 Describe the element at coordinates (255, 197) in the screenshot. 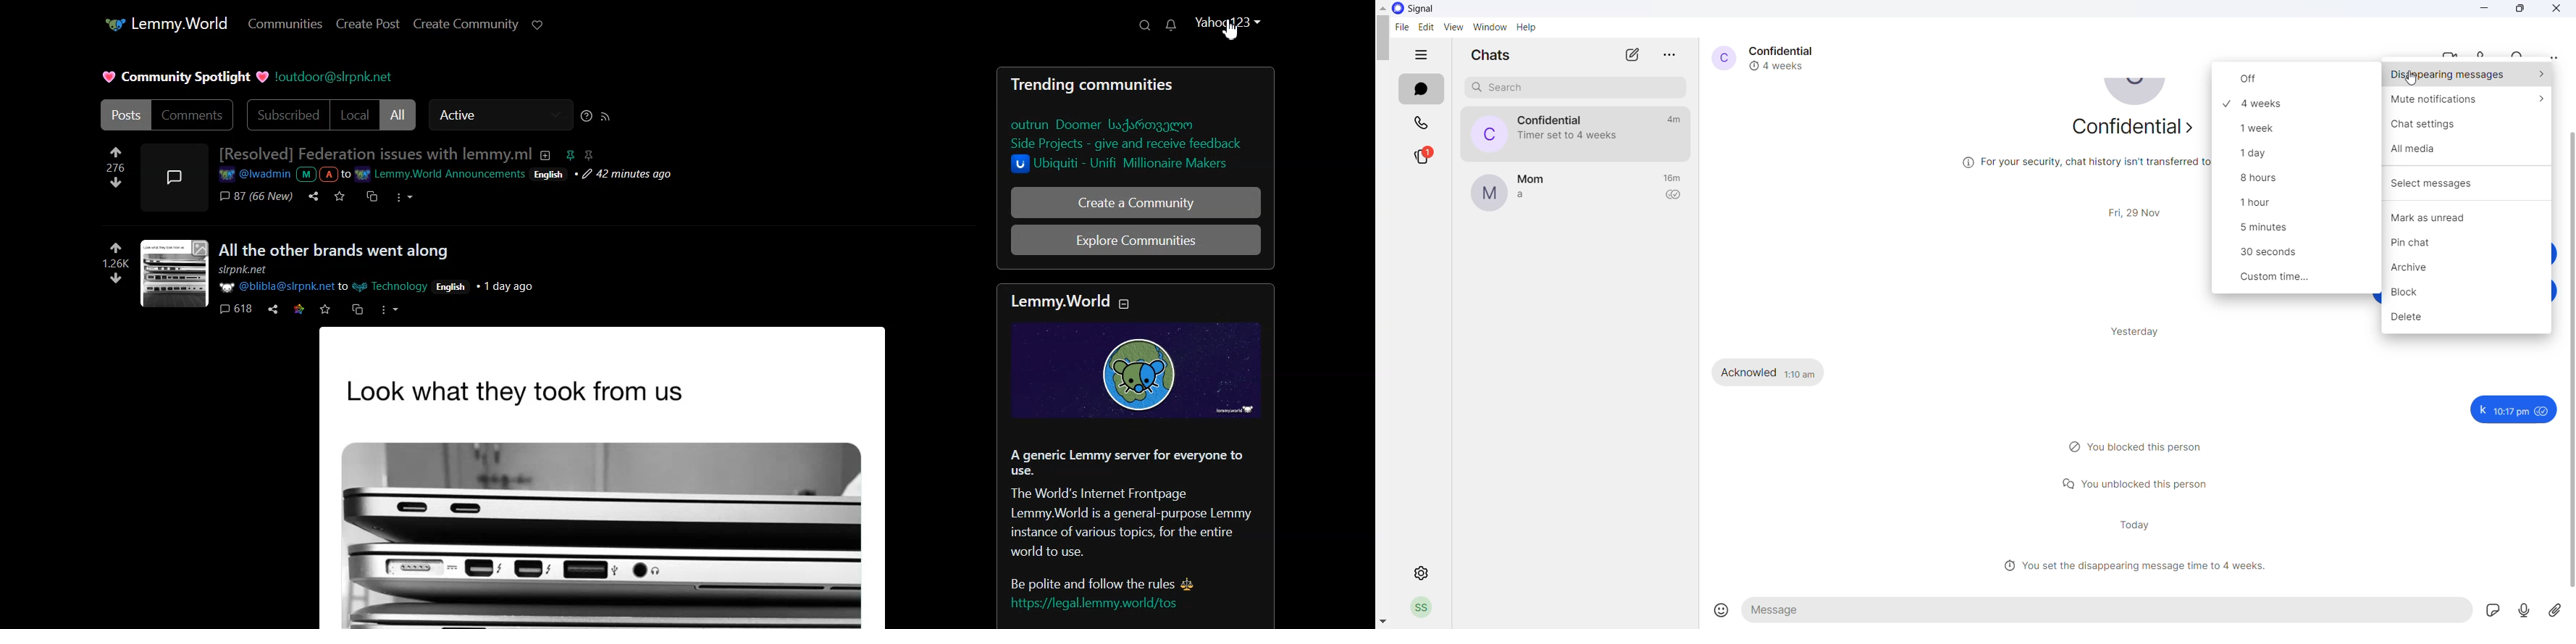

I see `87 (66 New)` at that location.